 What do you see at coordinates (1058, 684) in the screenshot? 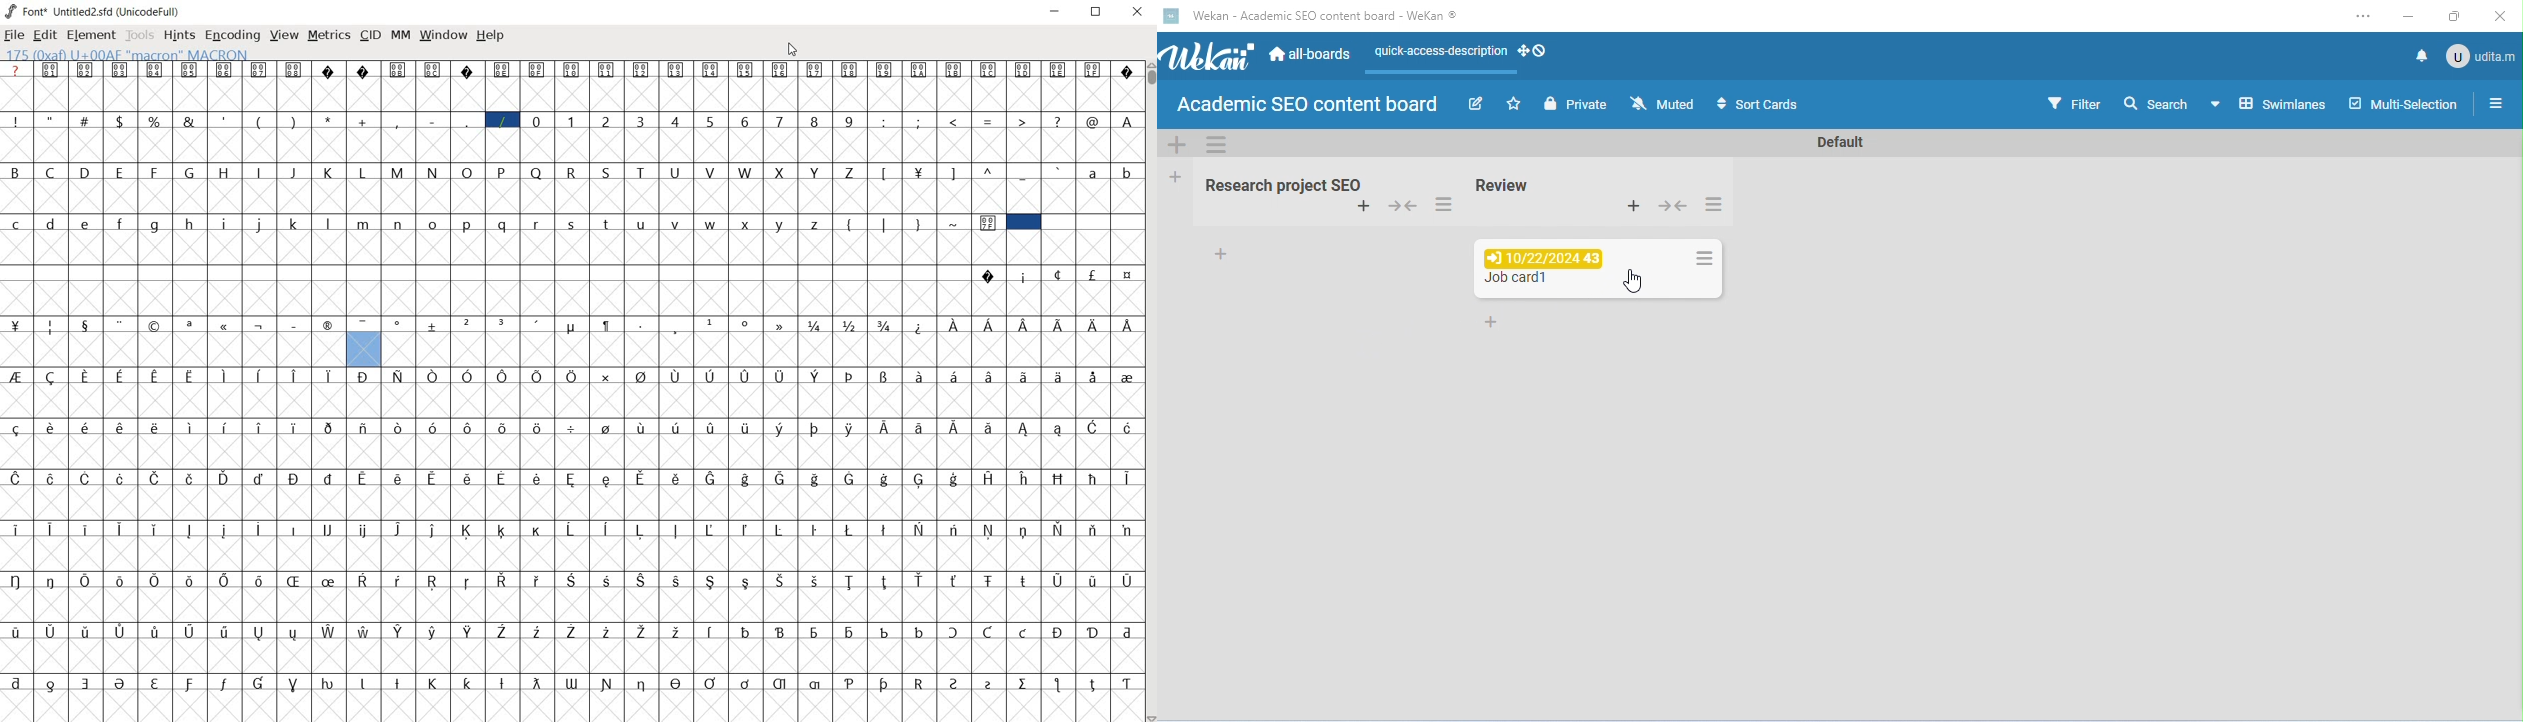
I see `Symbol` at bounding box center [1058, 684].